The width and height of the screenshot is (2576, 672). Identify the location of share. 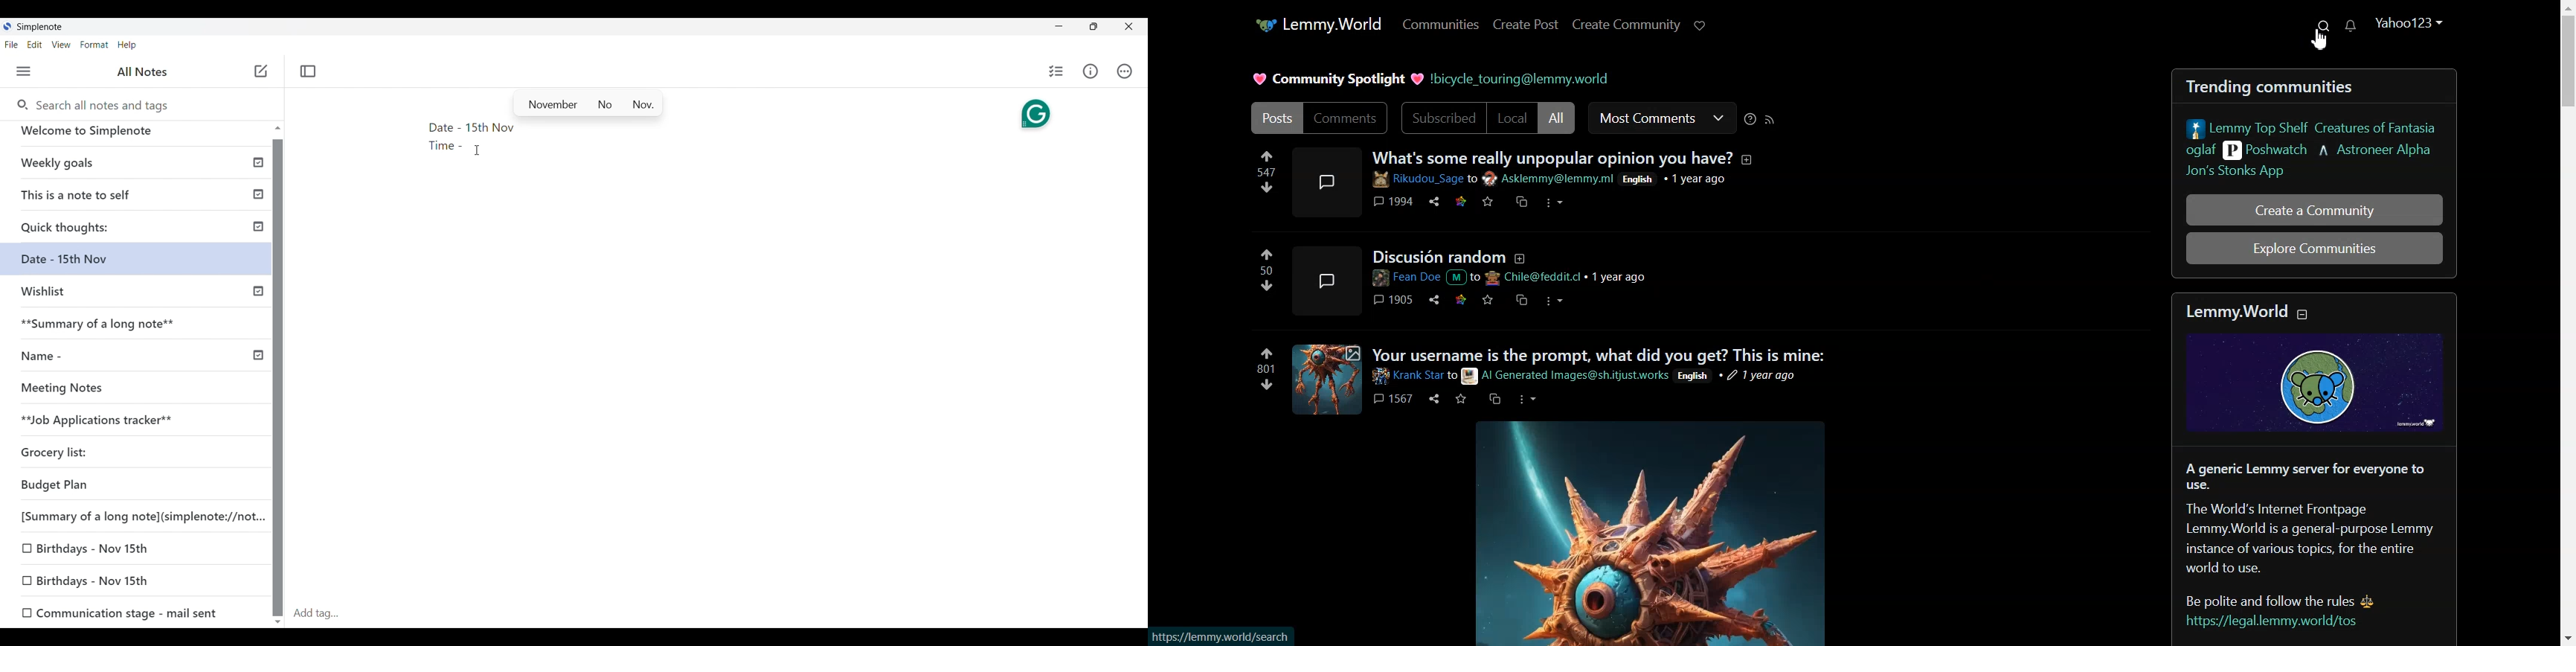
(1436, 300).